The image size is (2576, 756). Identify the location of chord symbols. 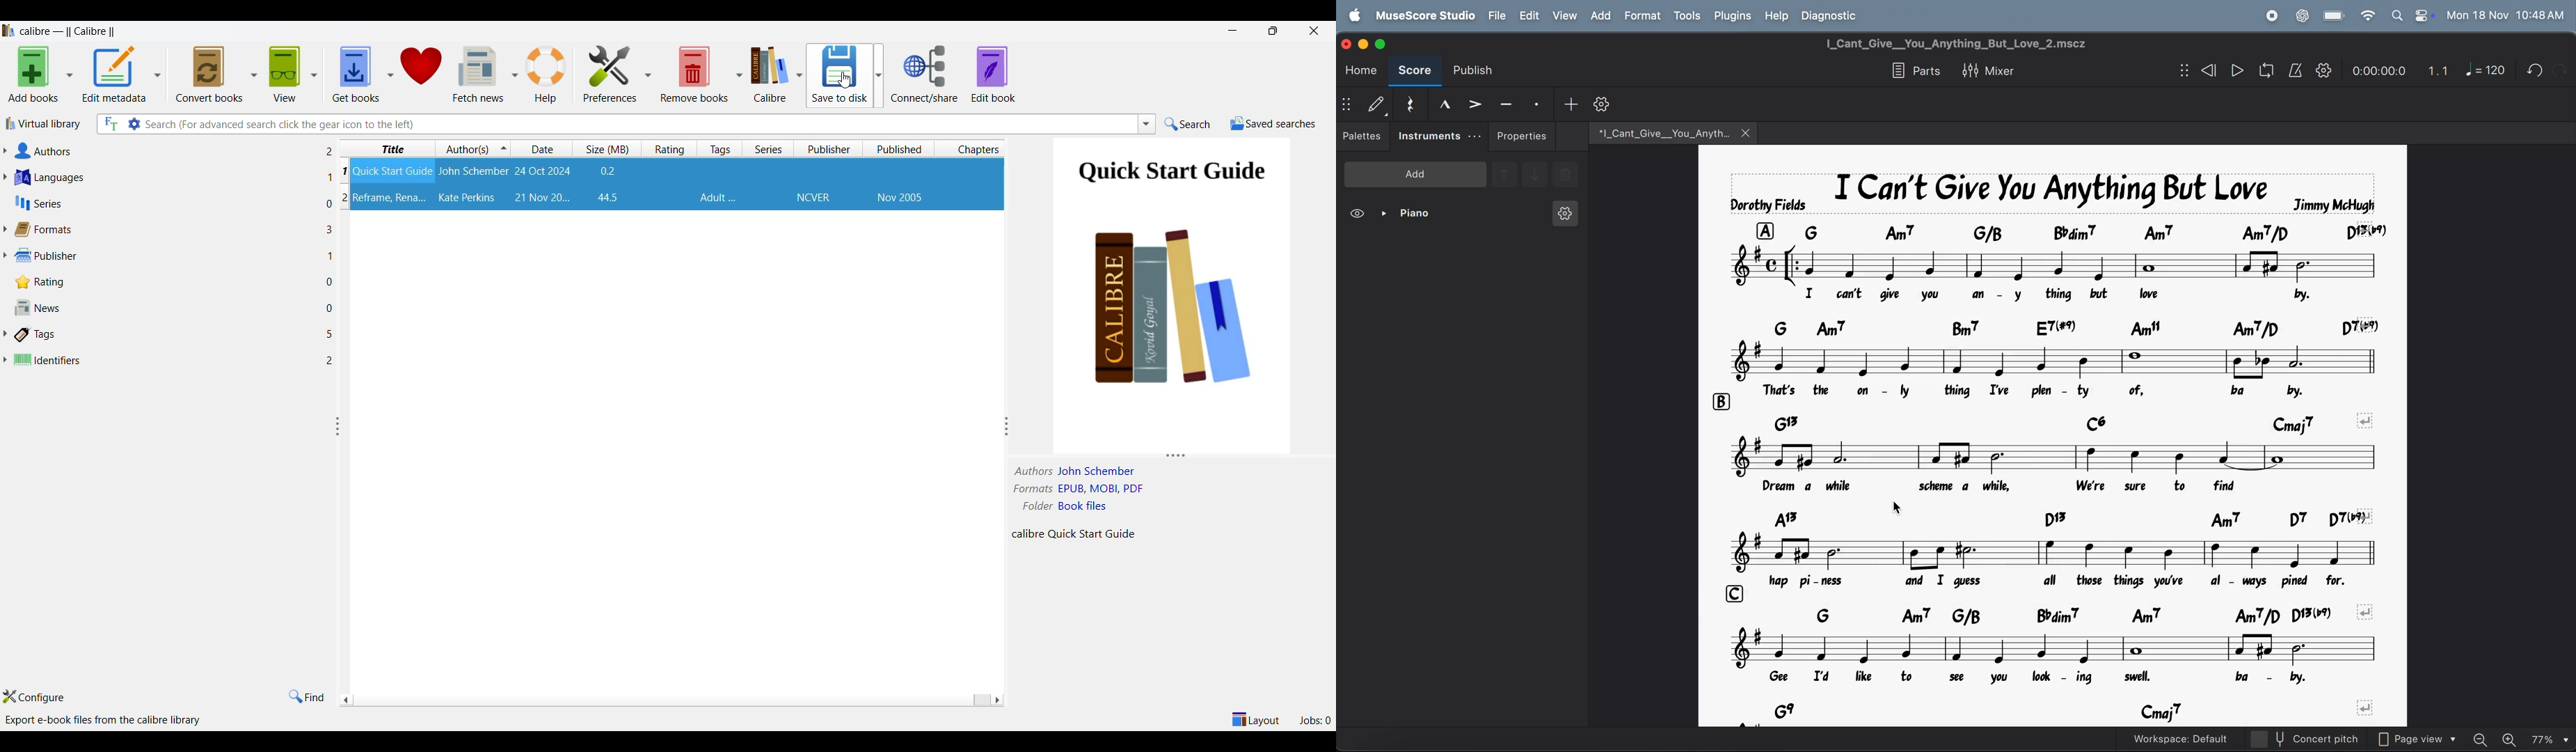
(2066, 516).